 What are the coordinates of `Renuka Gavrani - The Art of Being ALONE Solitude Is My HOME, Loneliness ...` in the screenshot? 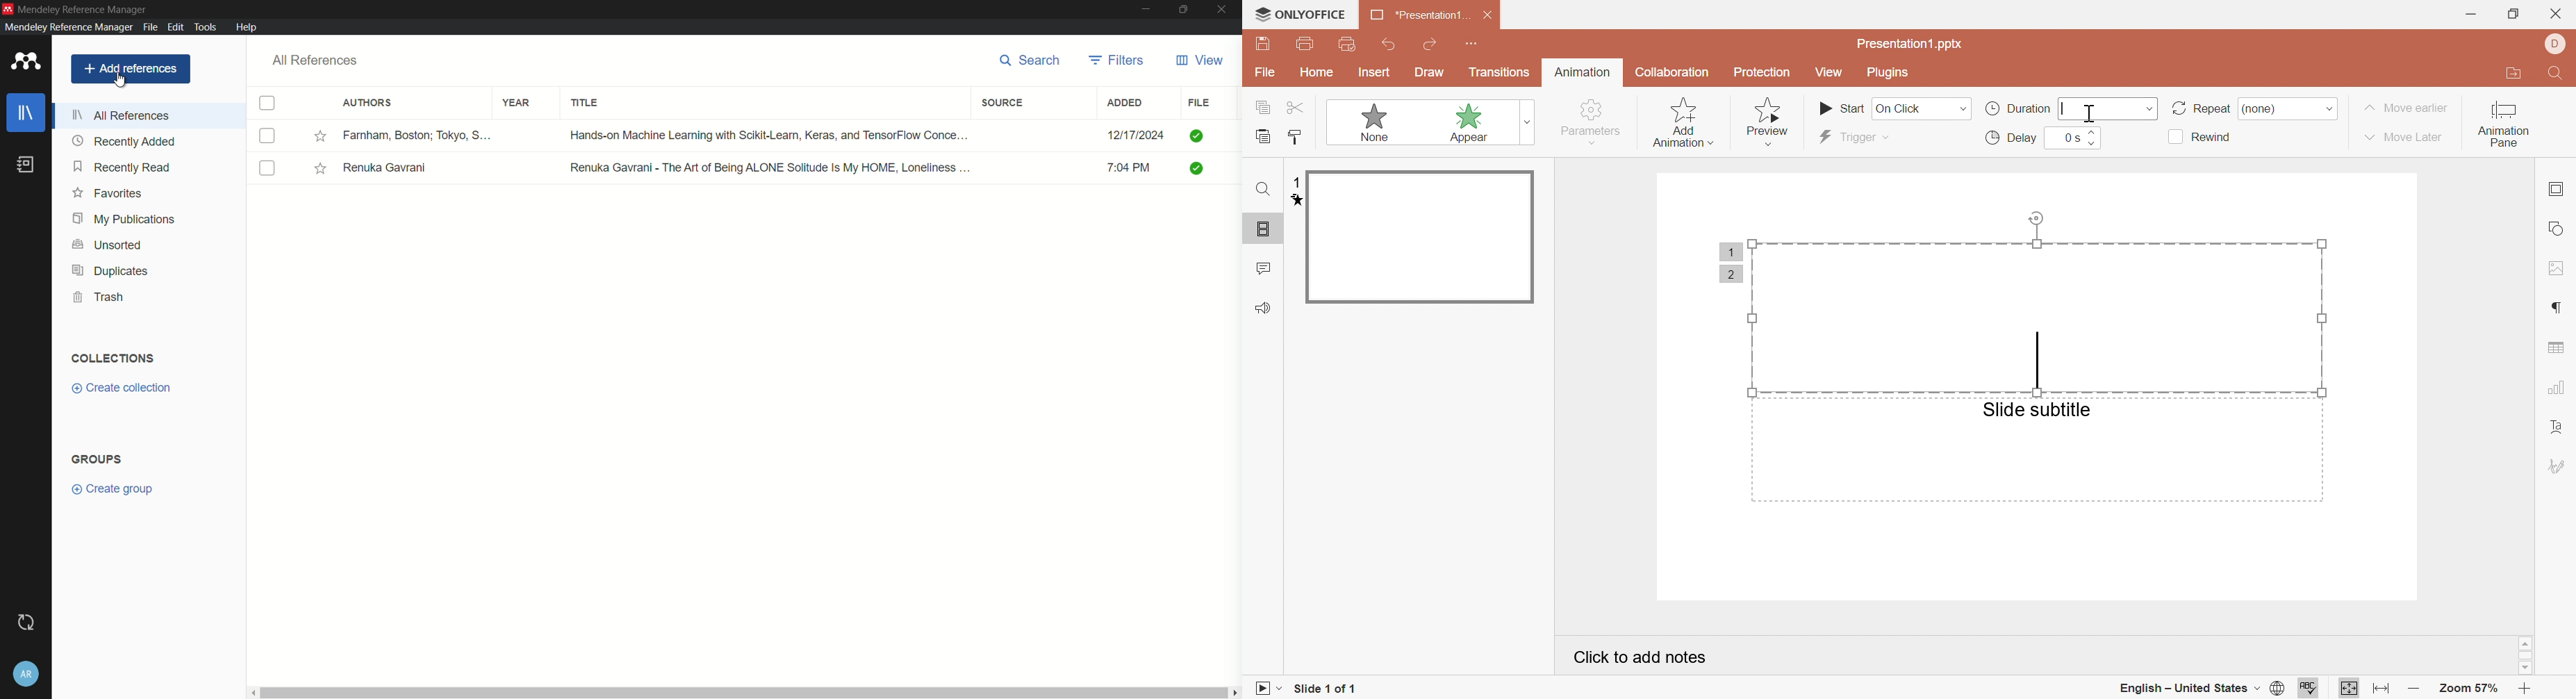 It's located at (771, 167).